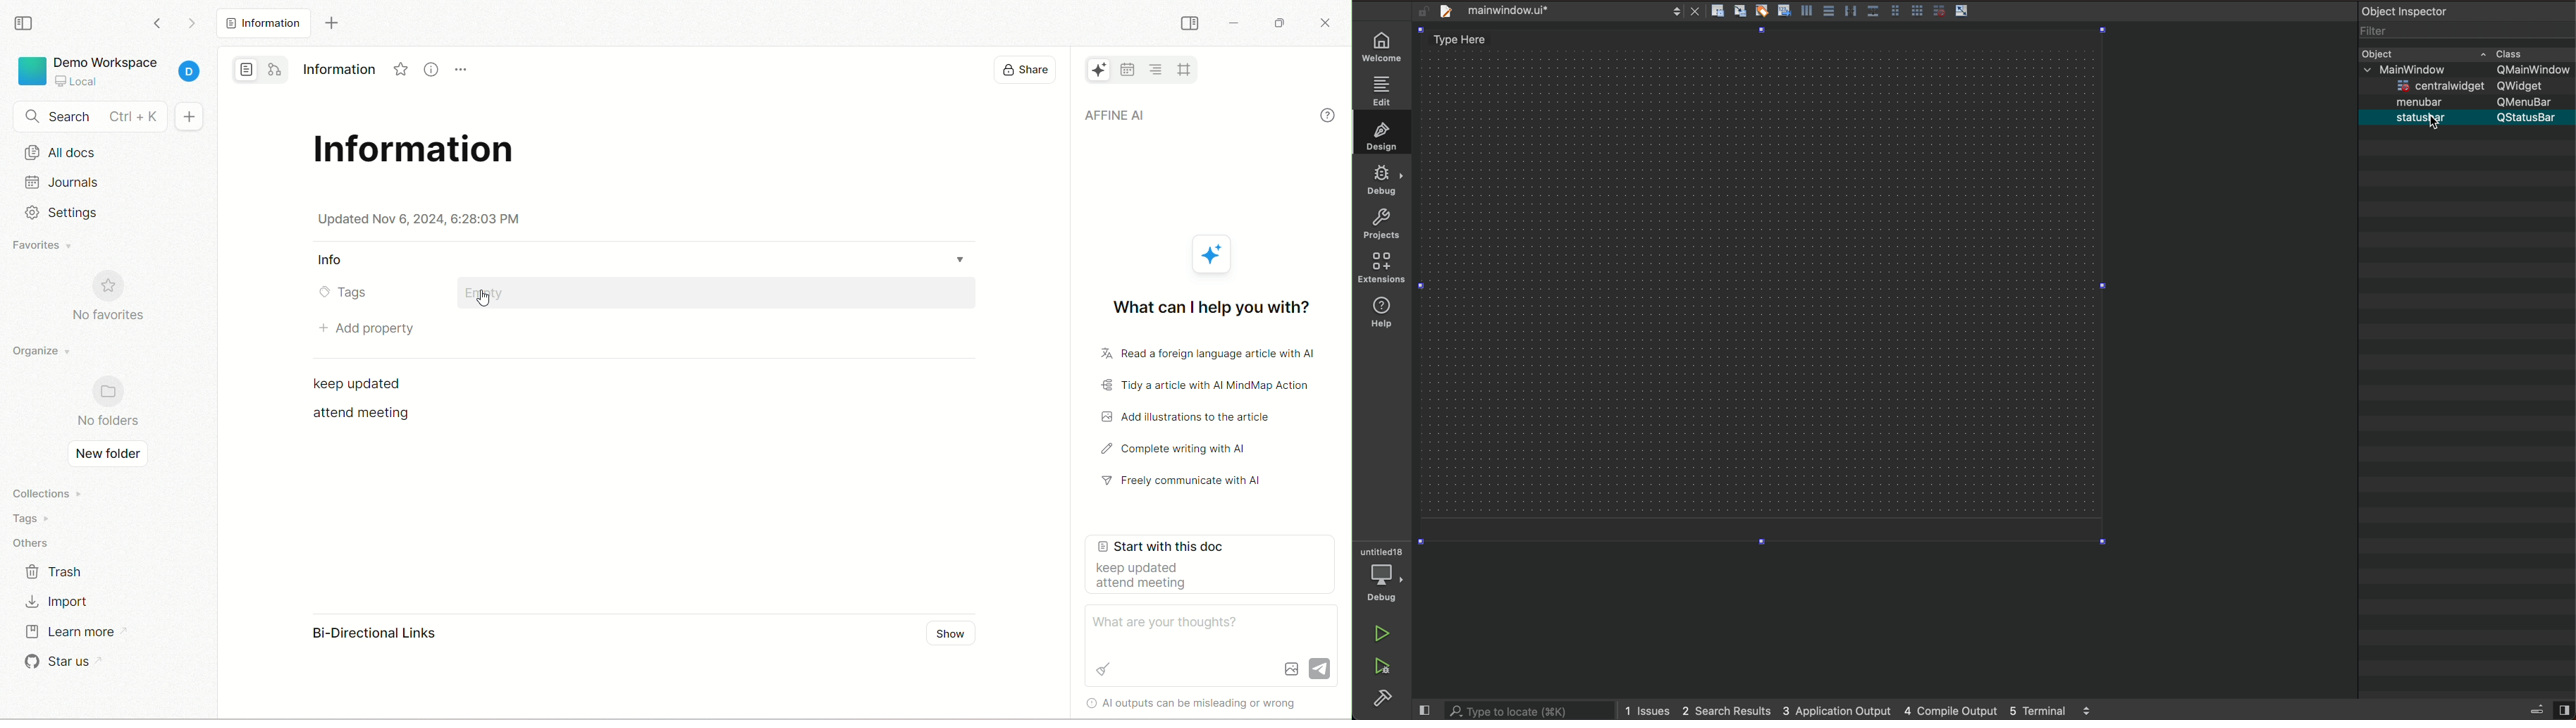 This screenshot has width=2576, height=728. What do you see at coordinates (1127, 69) in the screenshot?
I see `calender` at bounding box center [1127, 69].